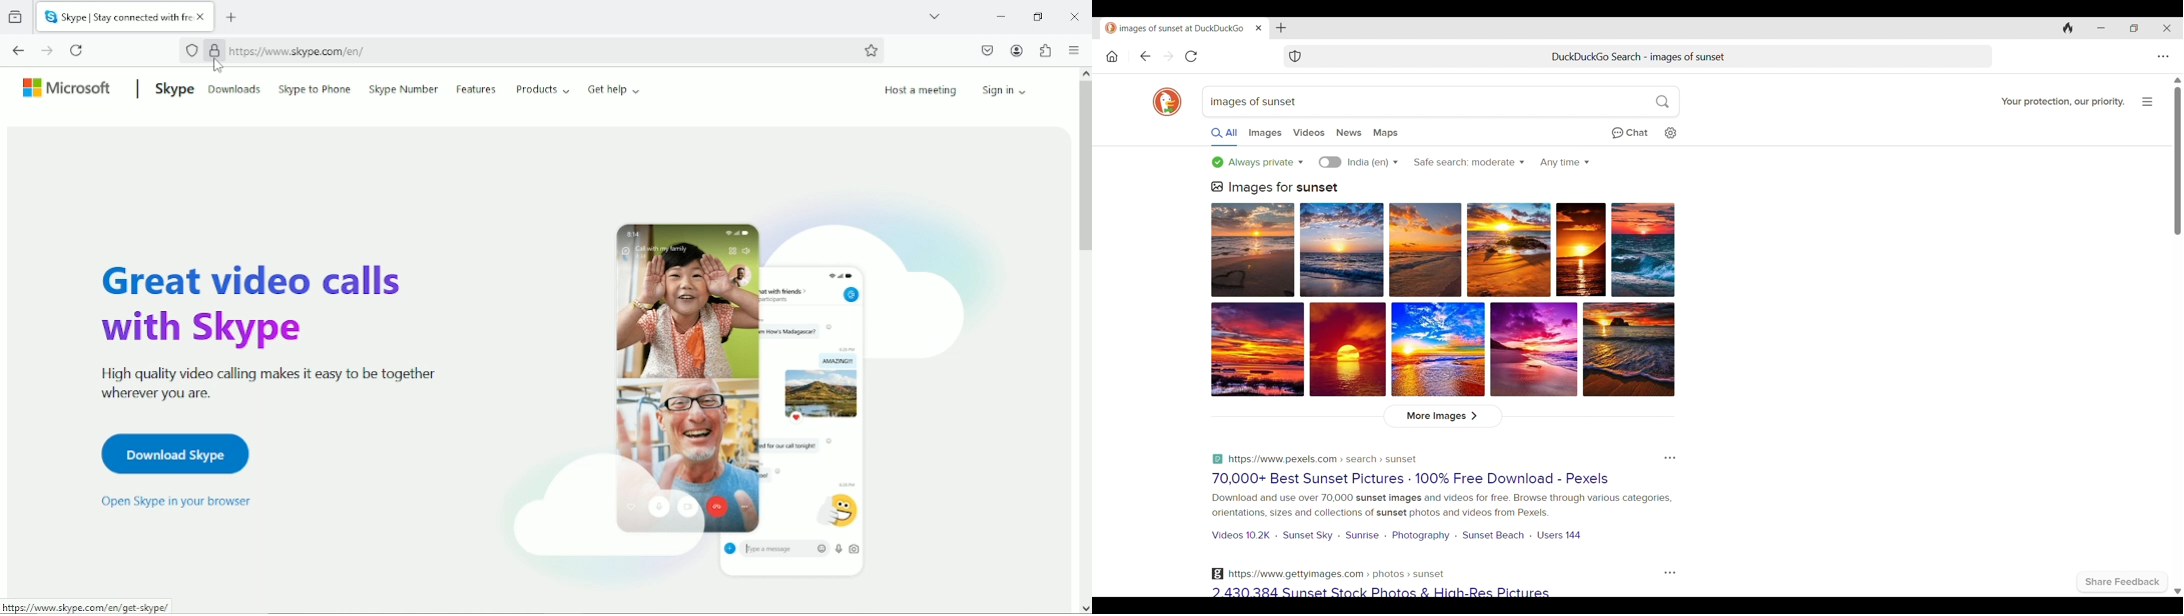 The height and width of the screenshot is (616, 2184). Describe the element at coordinates (203, 18) in the screenshot. I see `close tab` at that location.